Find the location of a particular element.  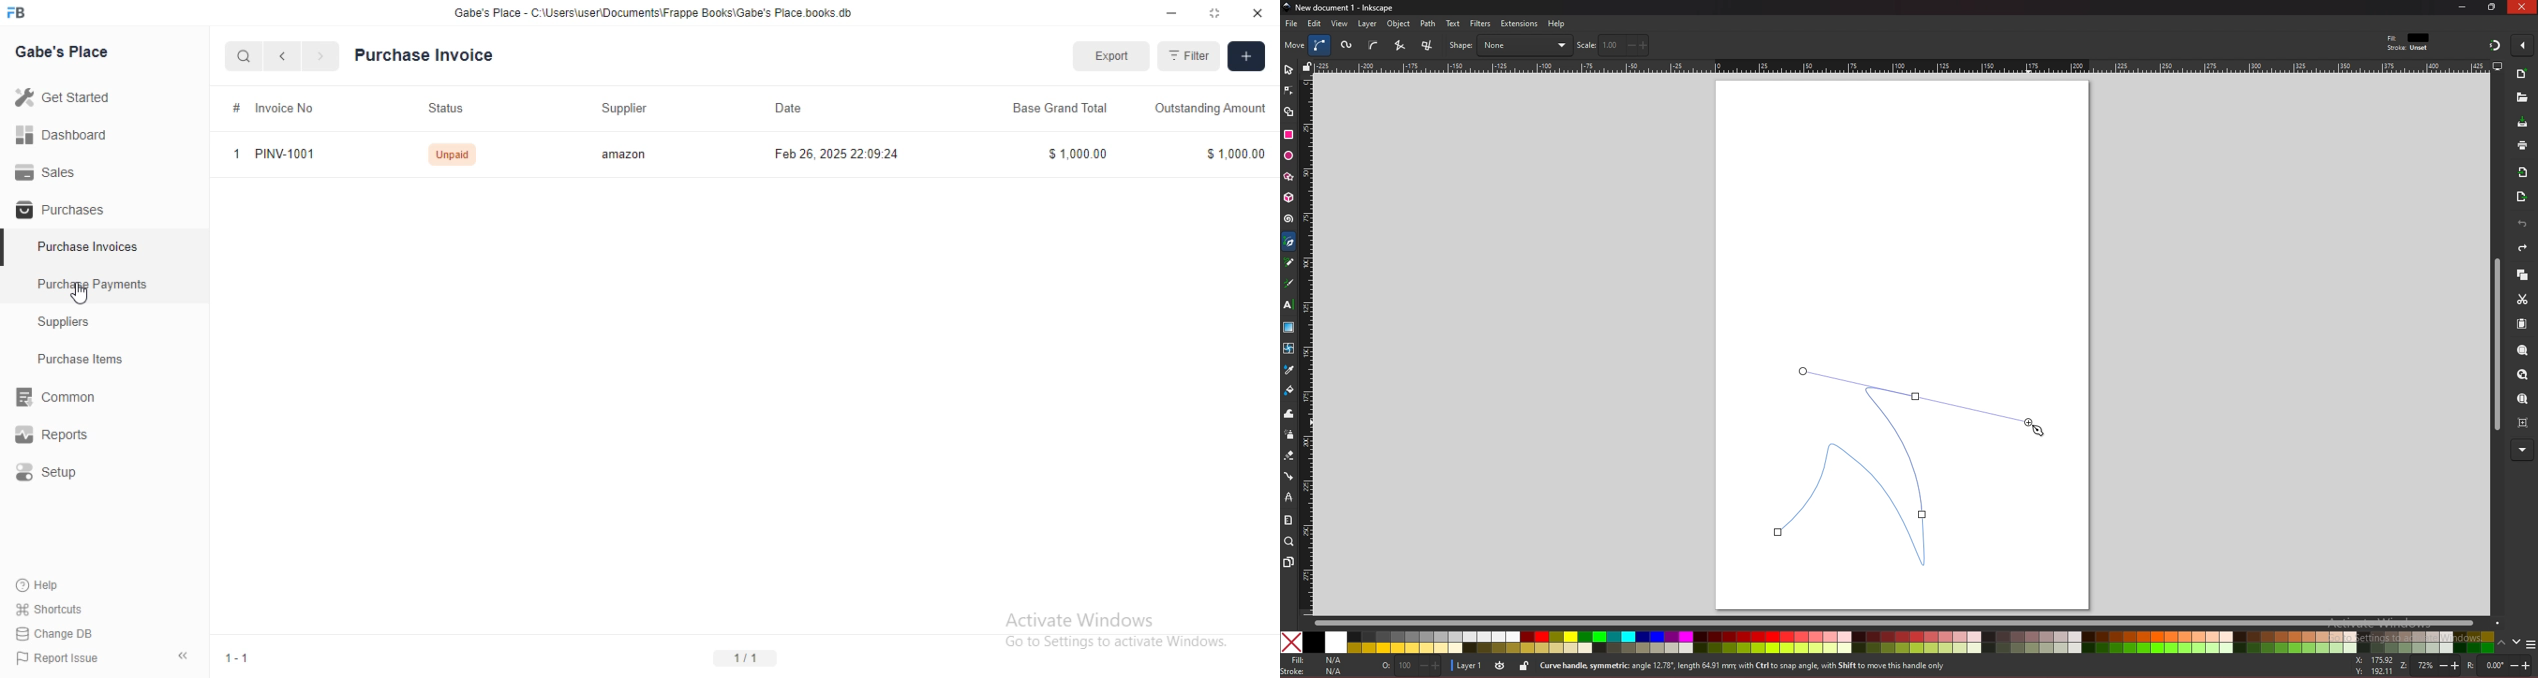

scroll bar is located at coordinates (2496, 345).